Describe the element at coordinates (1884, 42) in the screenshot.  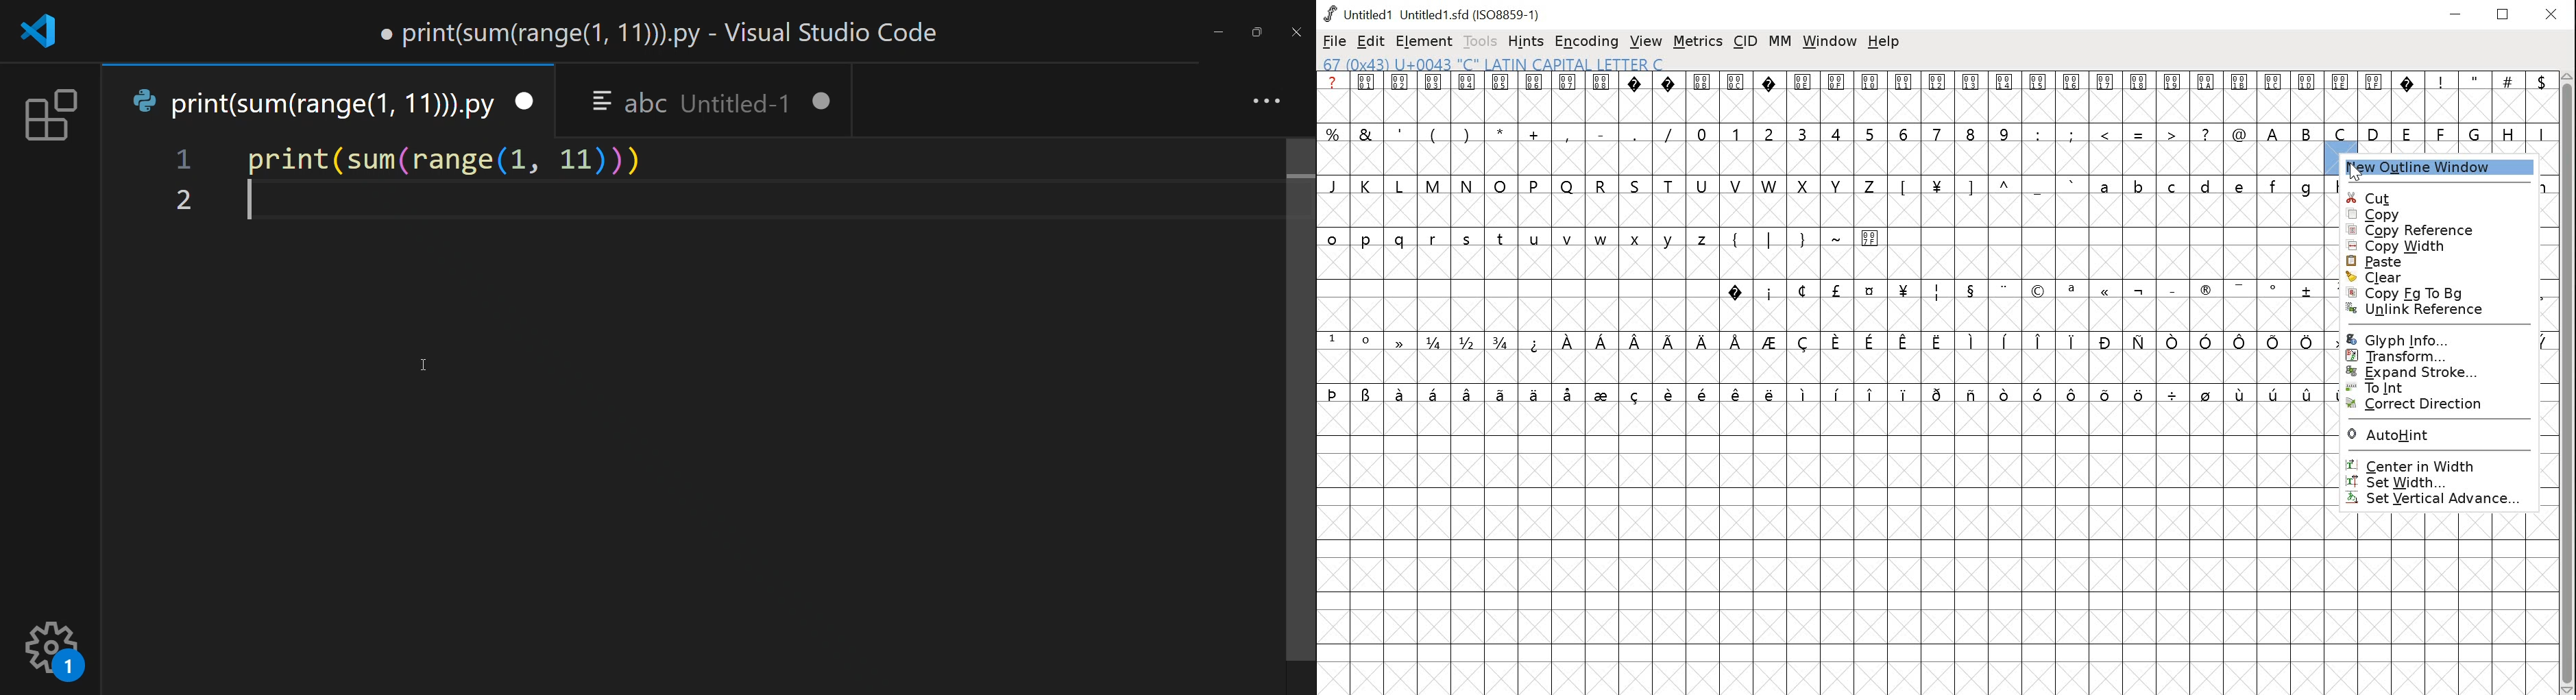
I see `help` at that location.